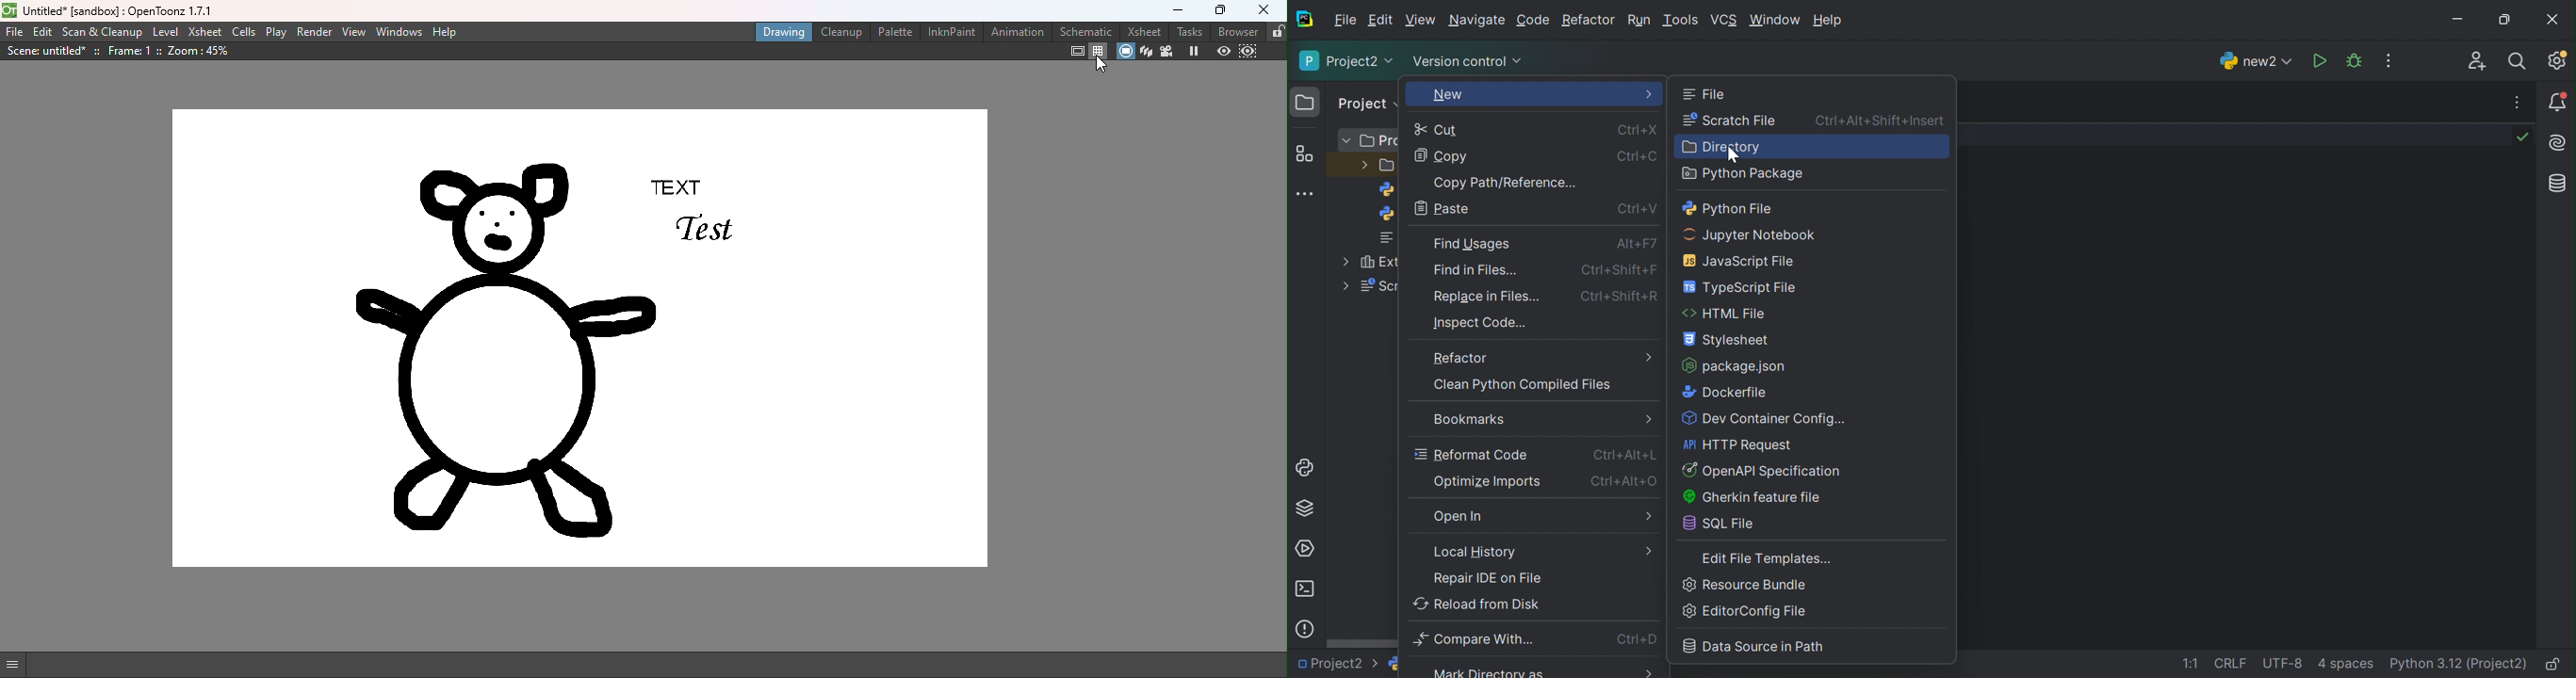  Describe the element at coordinates (1381, 20) in the screenshot. I see `Edit` at that location.